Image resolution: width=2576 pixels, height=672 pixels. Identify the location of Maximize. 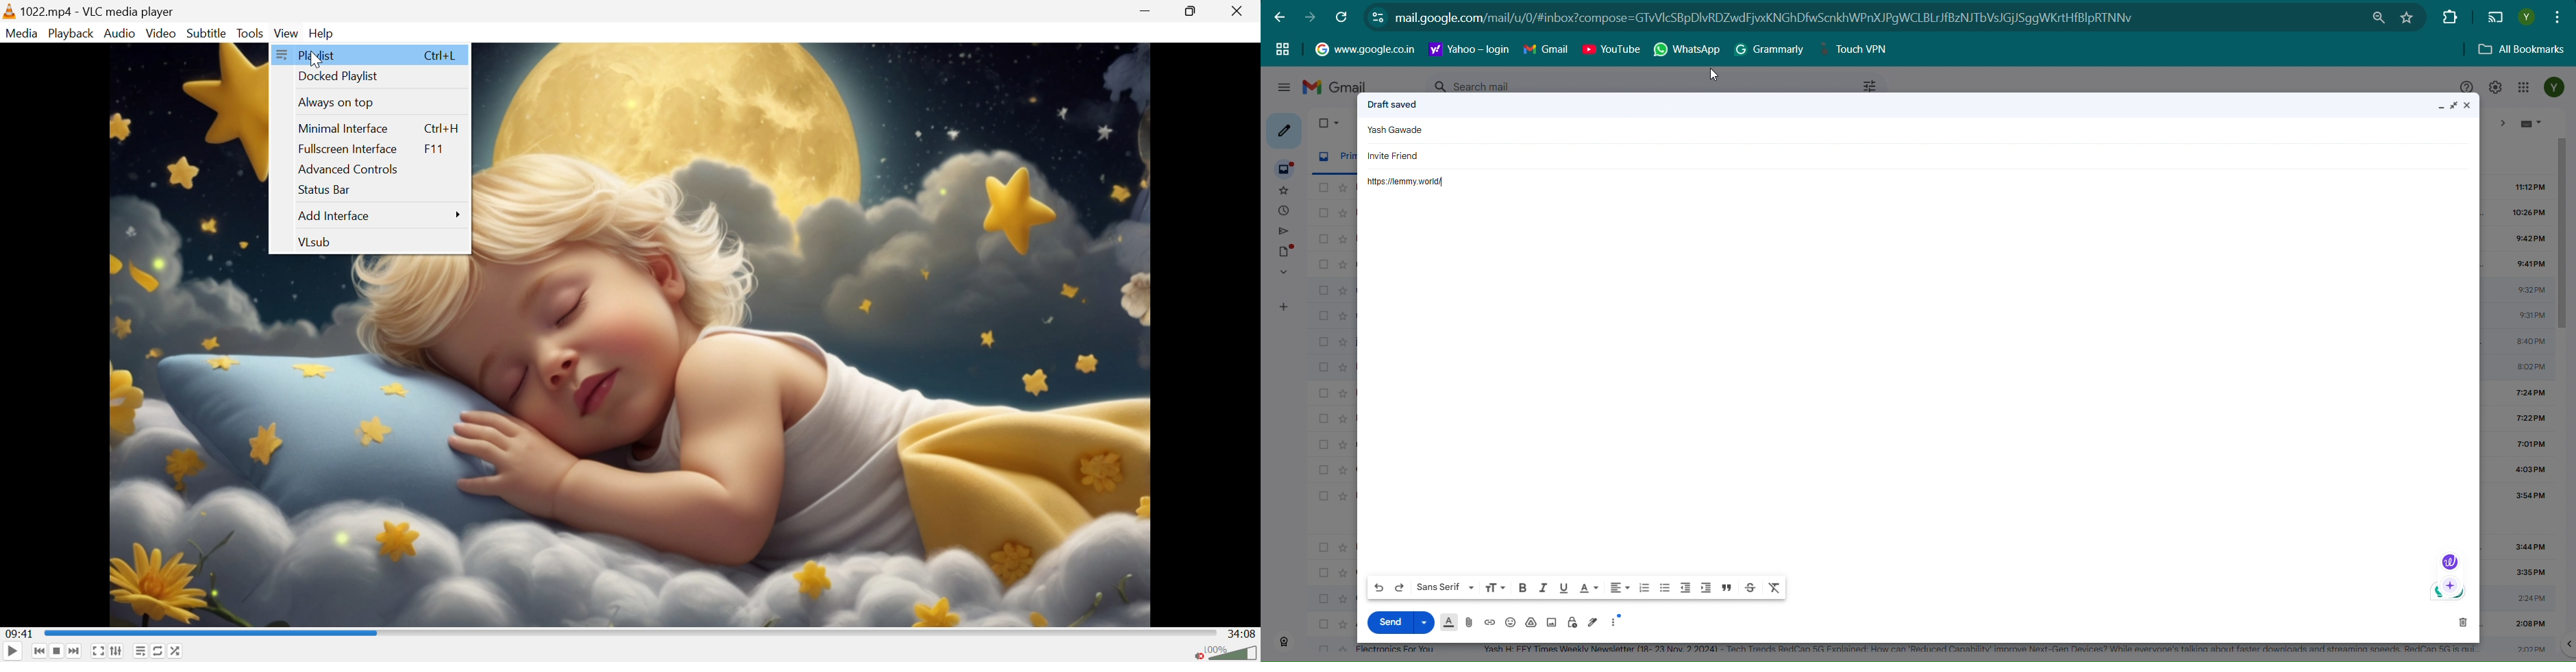
(2455, 106).